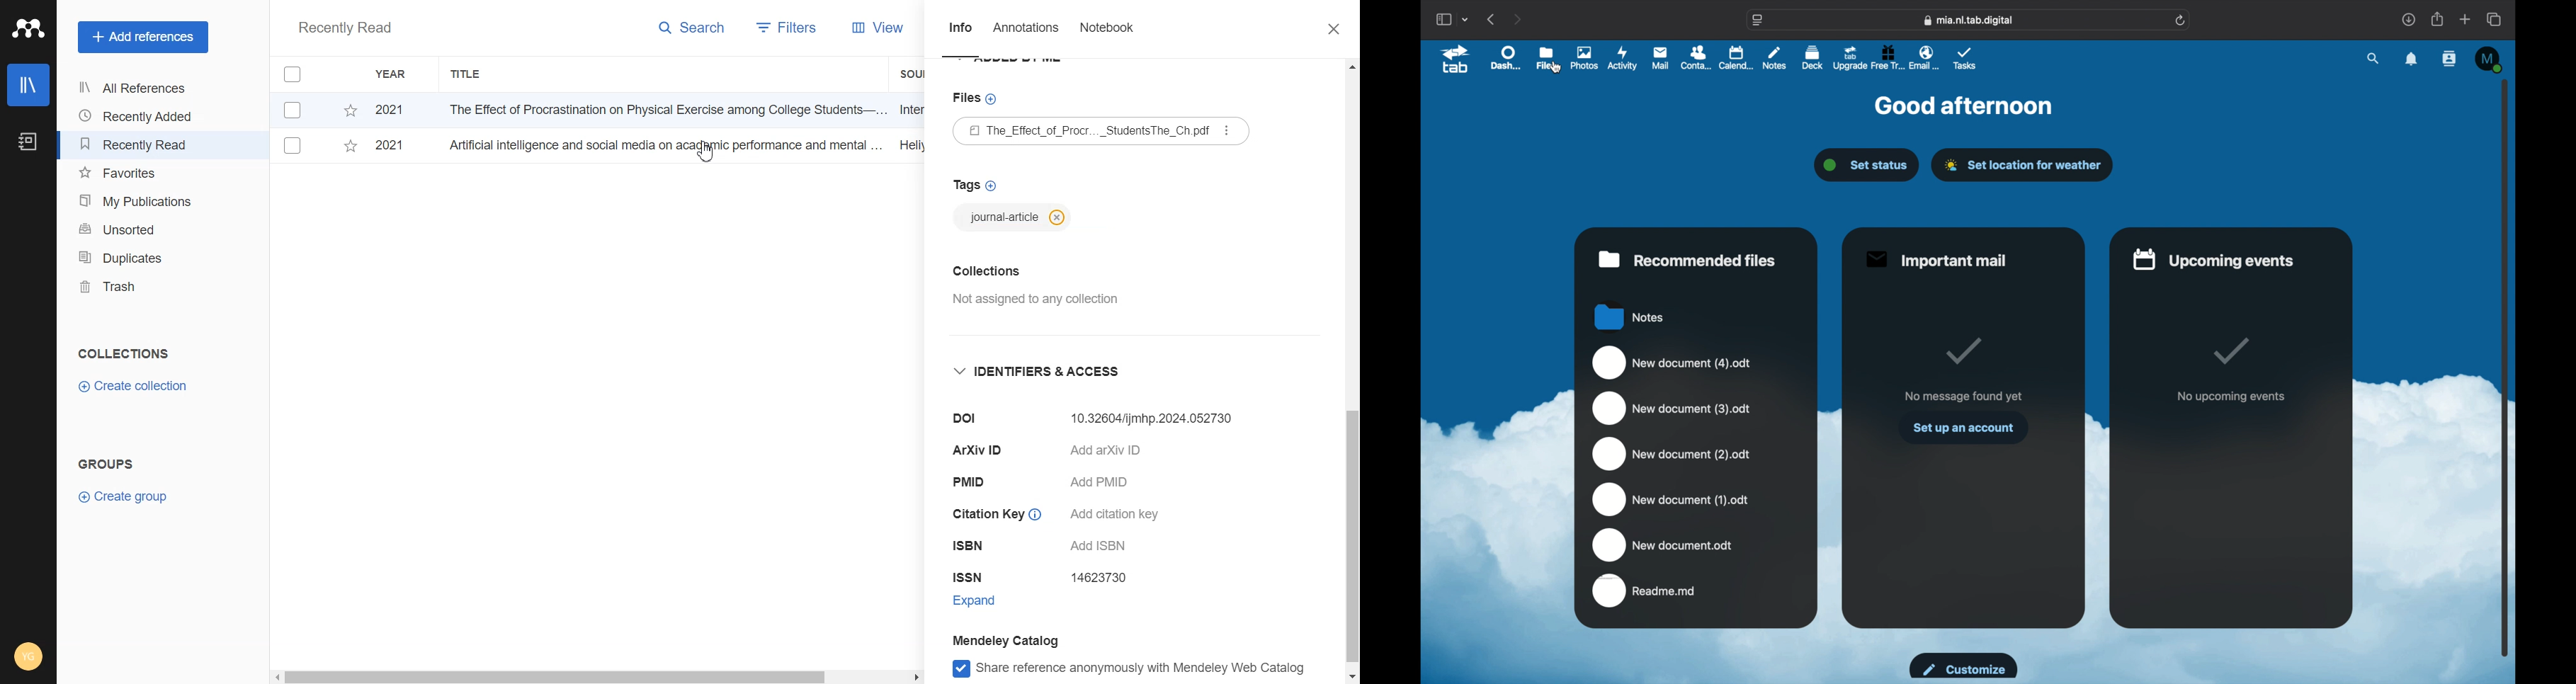 This screenshot has width=2576, height=700. What do you see at coordinates (393, 110) in the screenshot?
I see `2021` at bounding box center [393, 110].